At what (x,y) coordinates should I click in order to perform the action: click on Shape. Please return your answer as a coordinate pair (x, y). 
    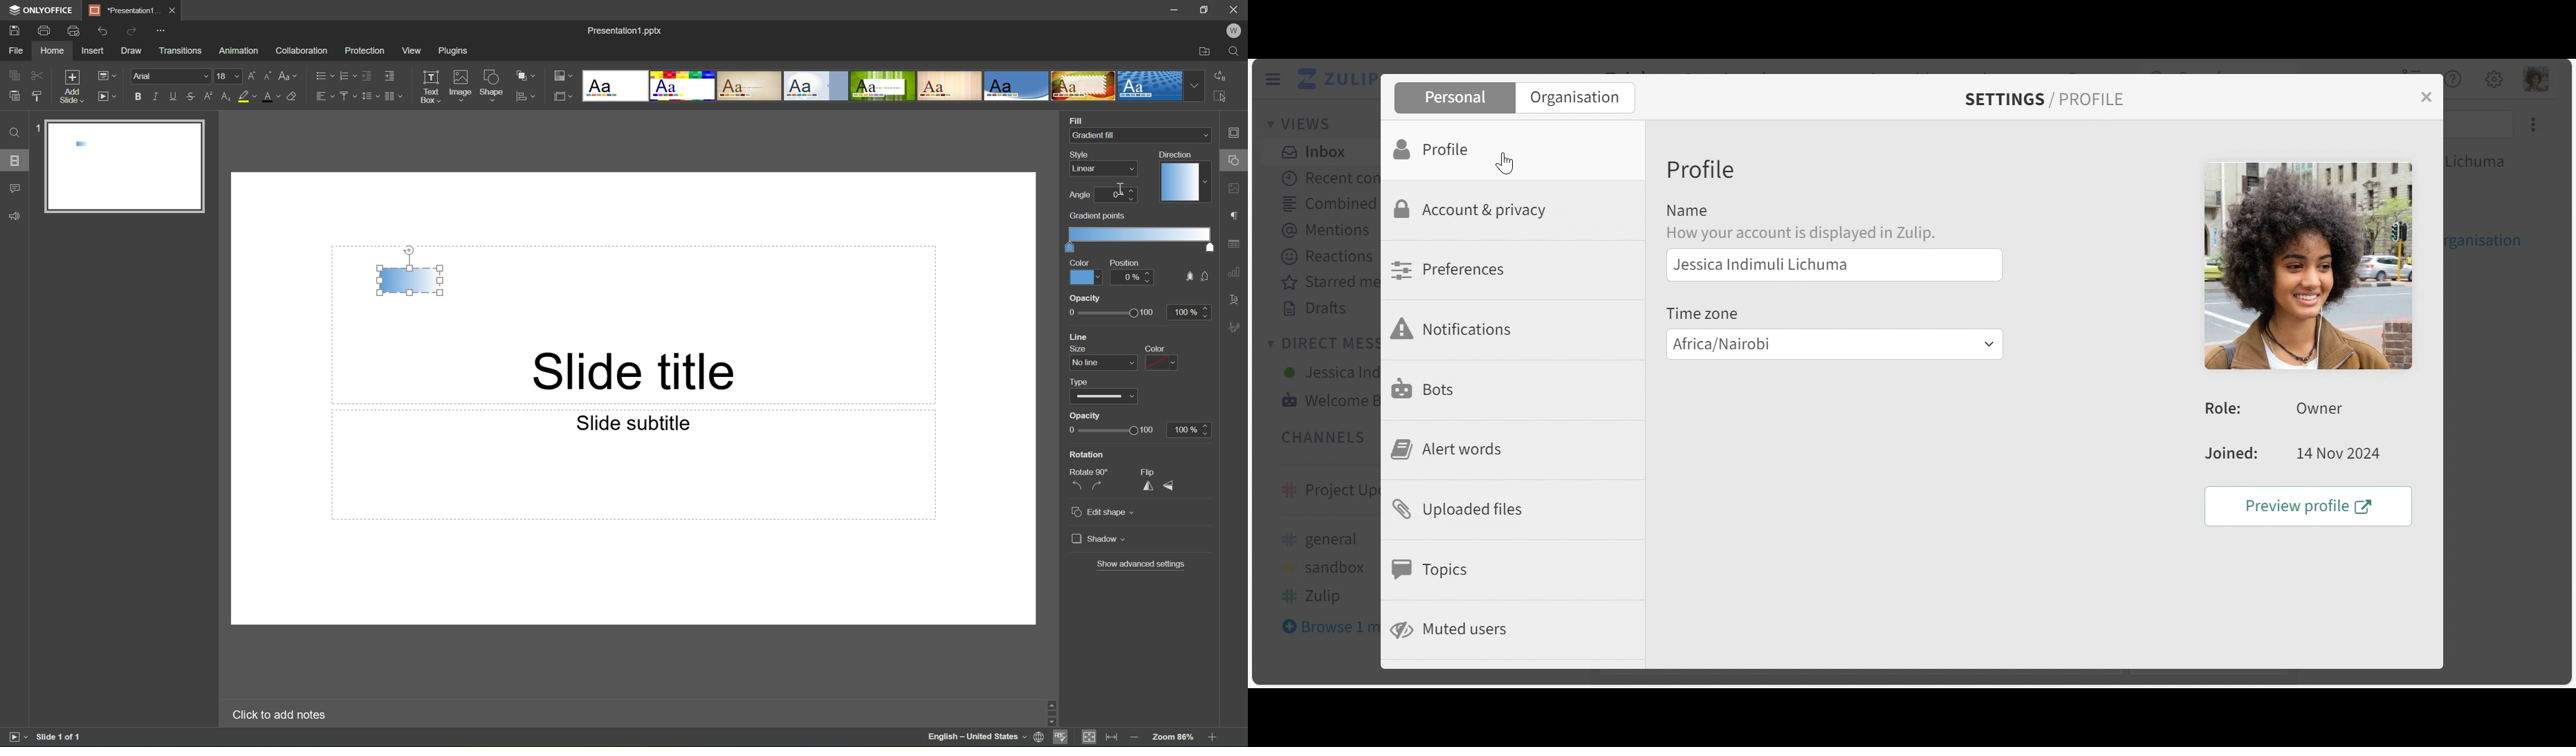
    Looking at the image, I should click on (493, 87).